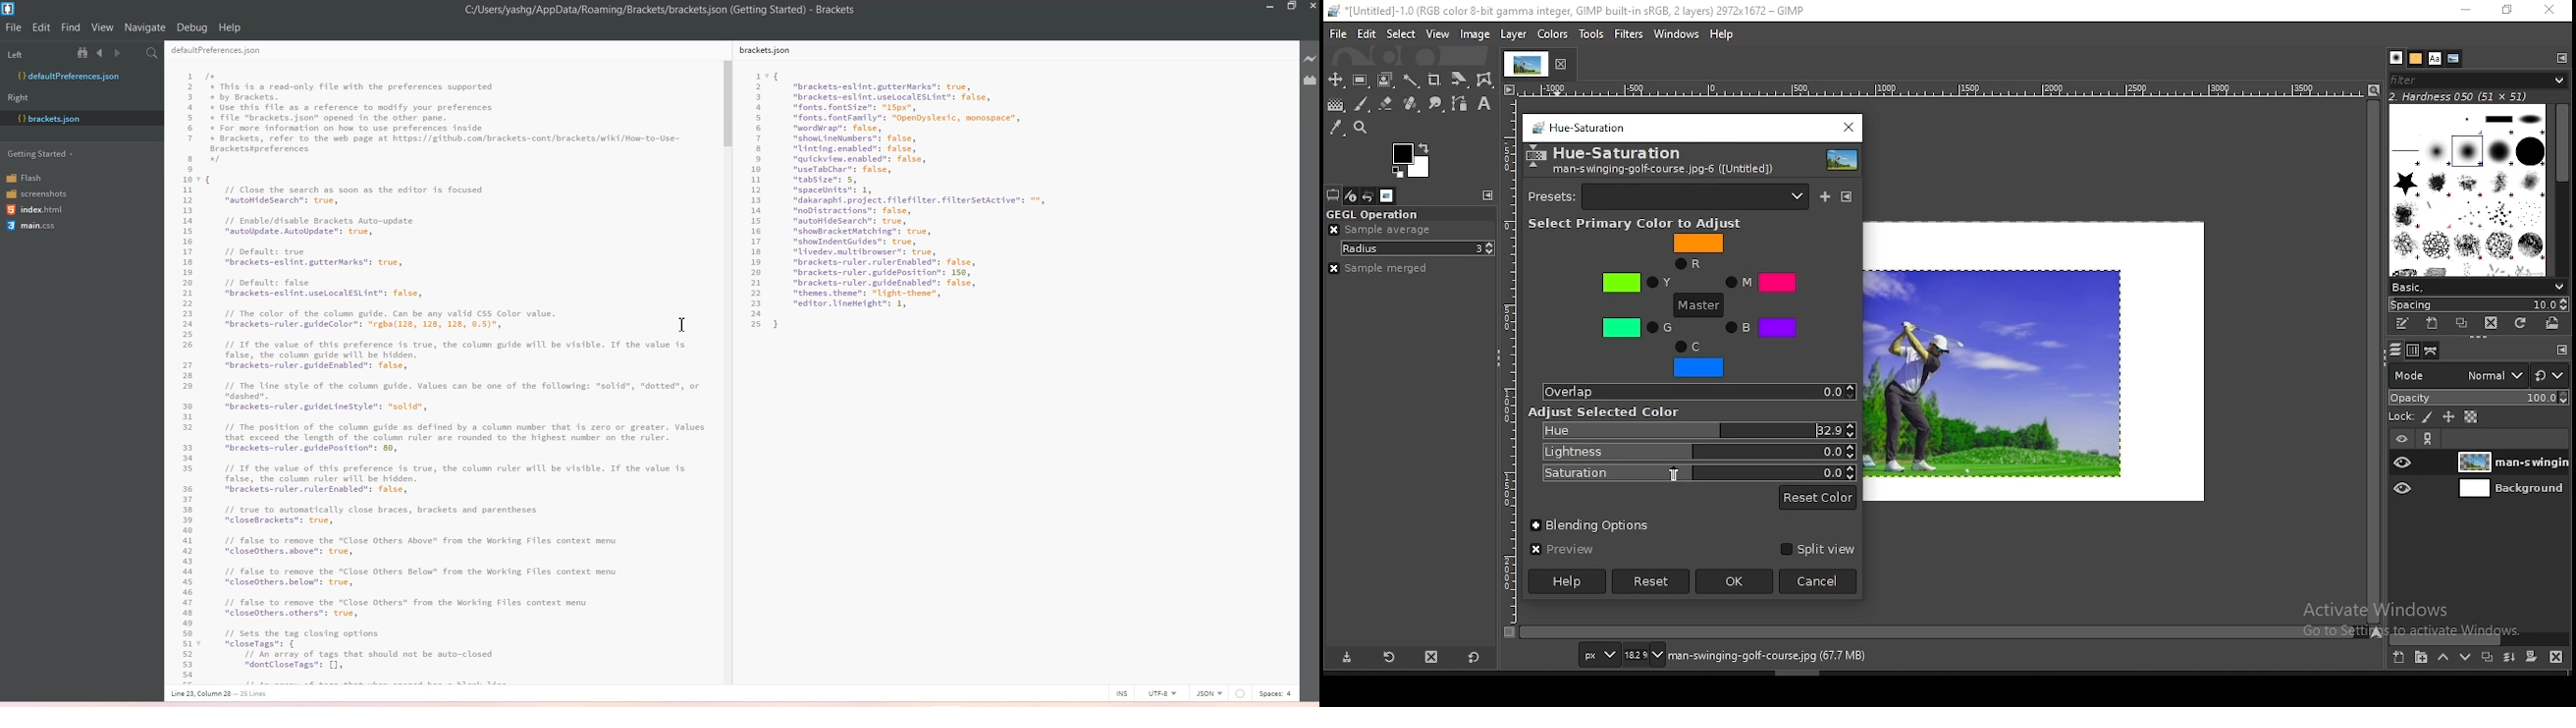 This screenshot has width=2576, height=728. I want to click on brush tool, so click(1366, 105).